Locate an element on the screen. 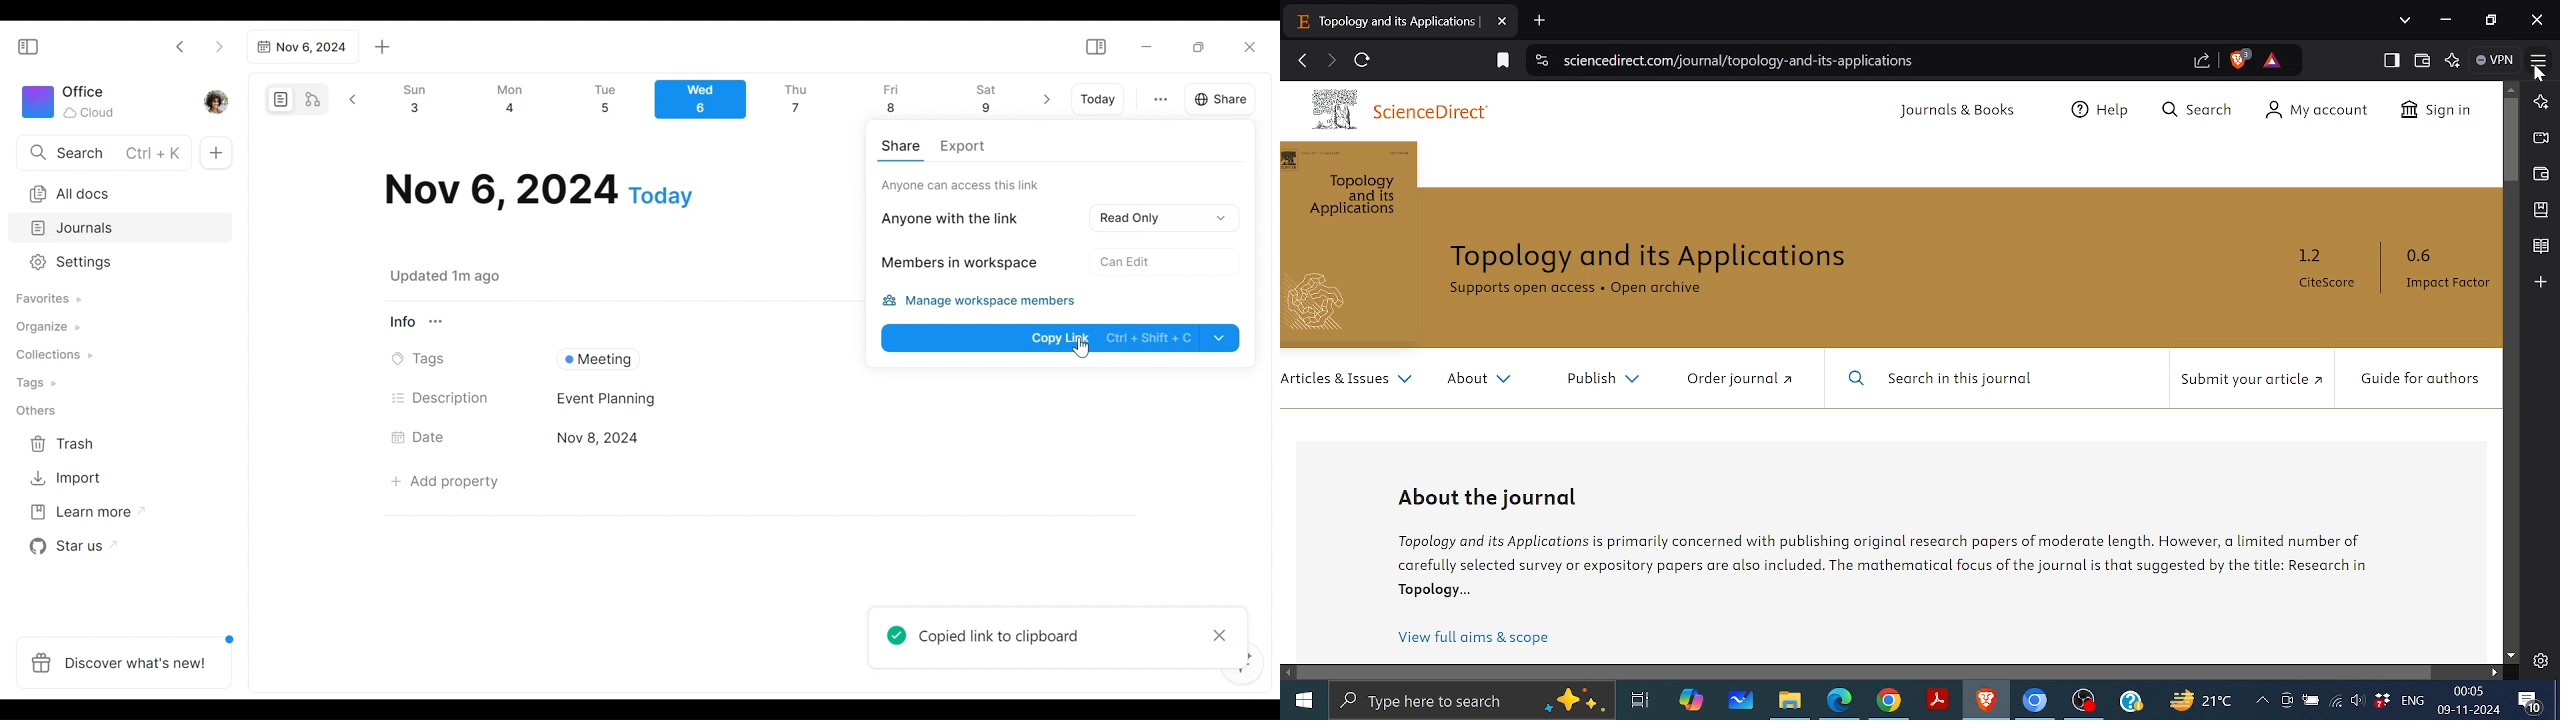  Show/Hide Sidebar is located at coordinates (1095, 47).